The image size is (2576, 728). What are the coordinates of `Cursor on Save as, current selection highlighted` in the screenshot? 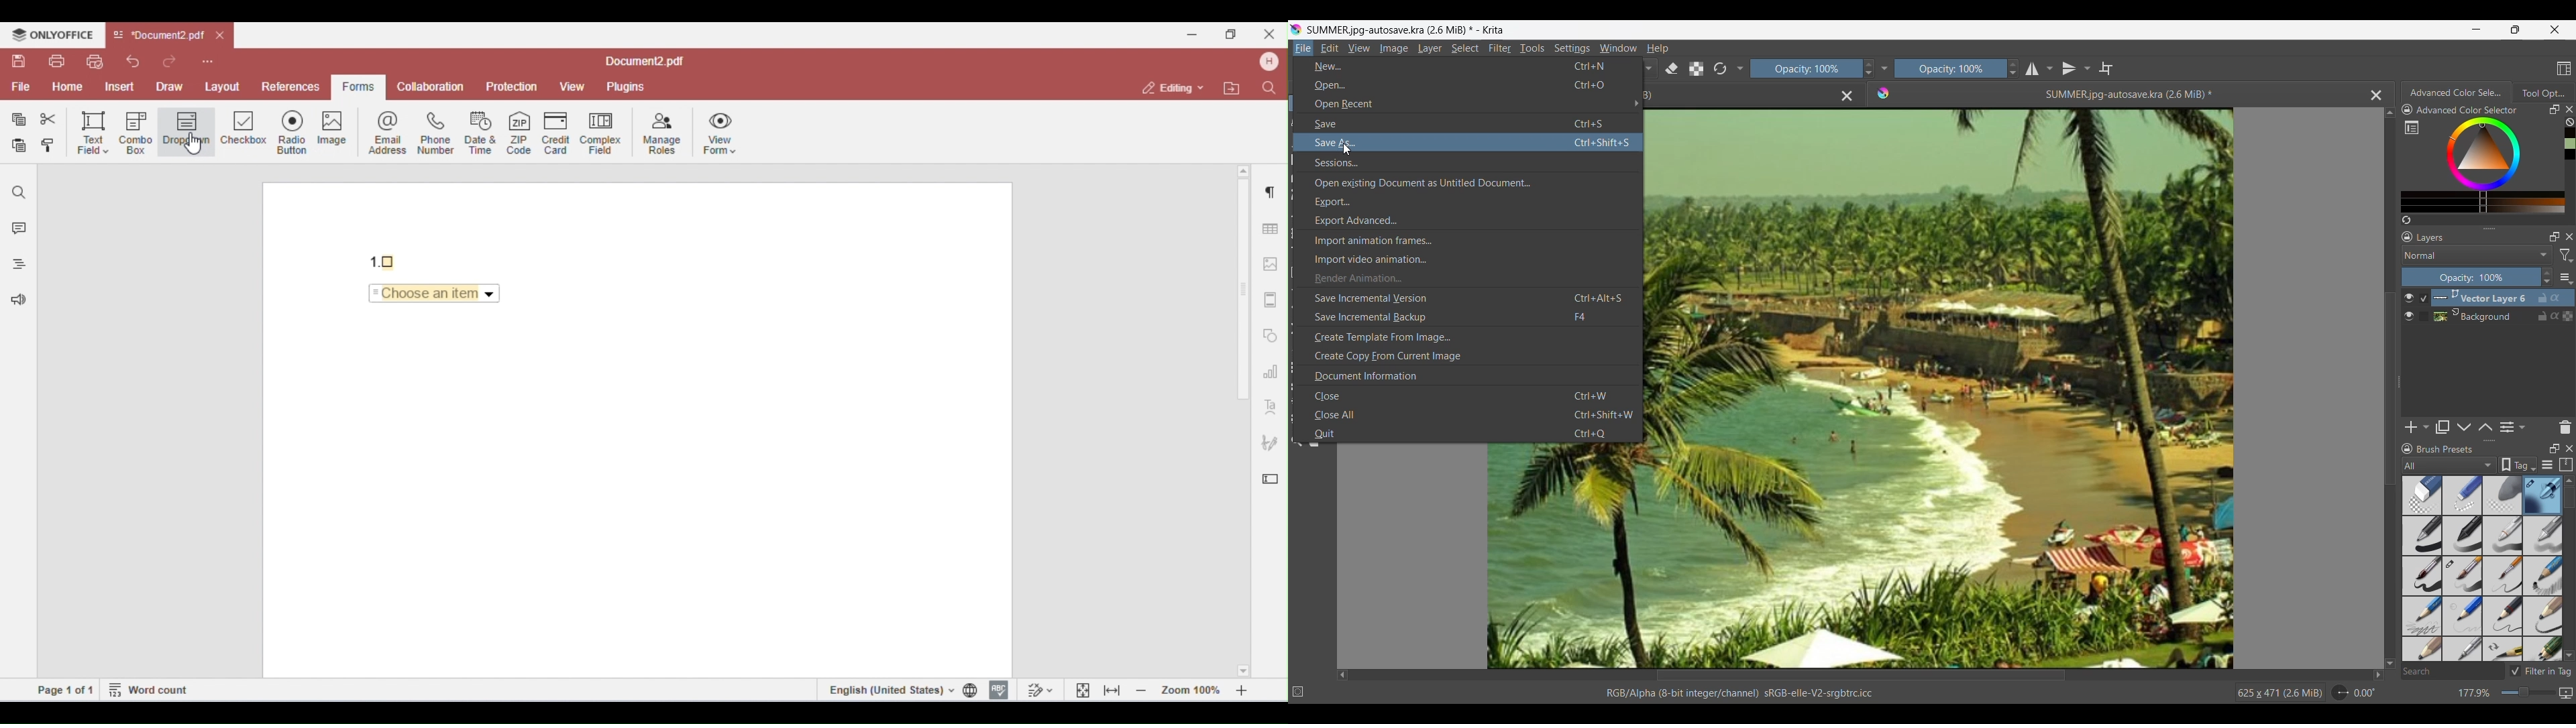 It's located at (1468, 144).